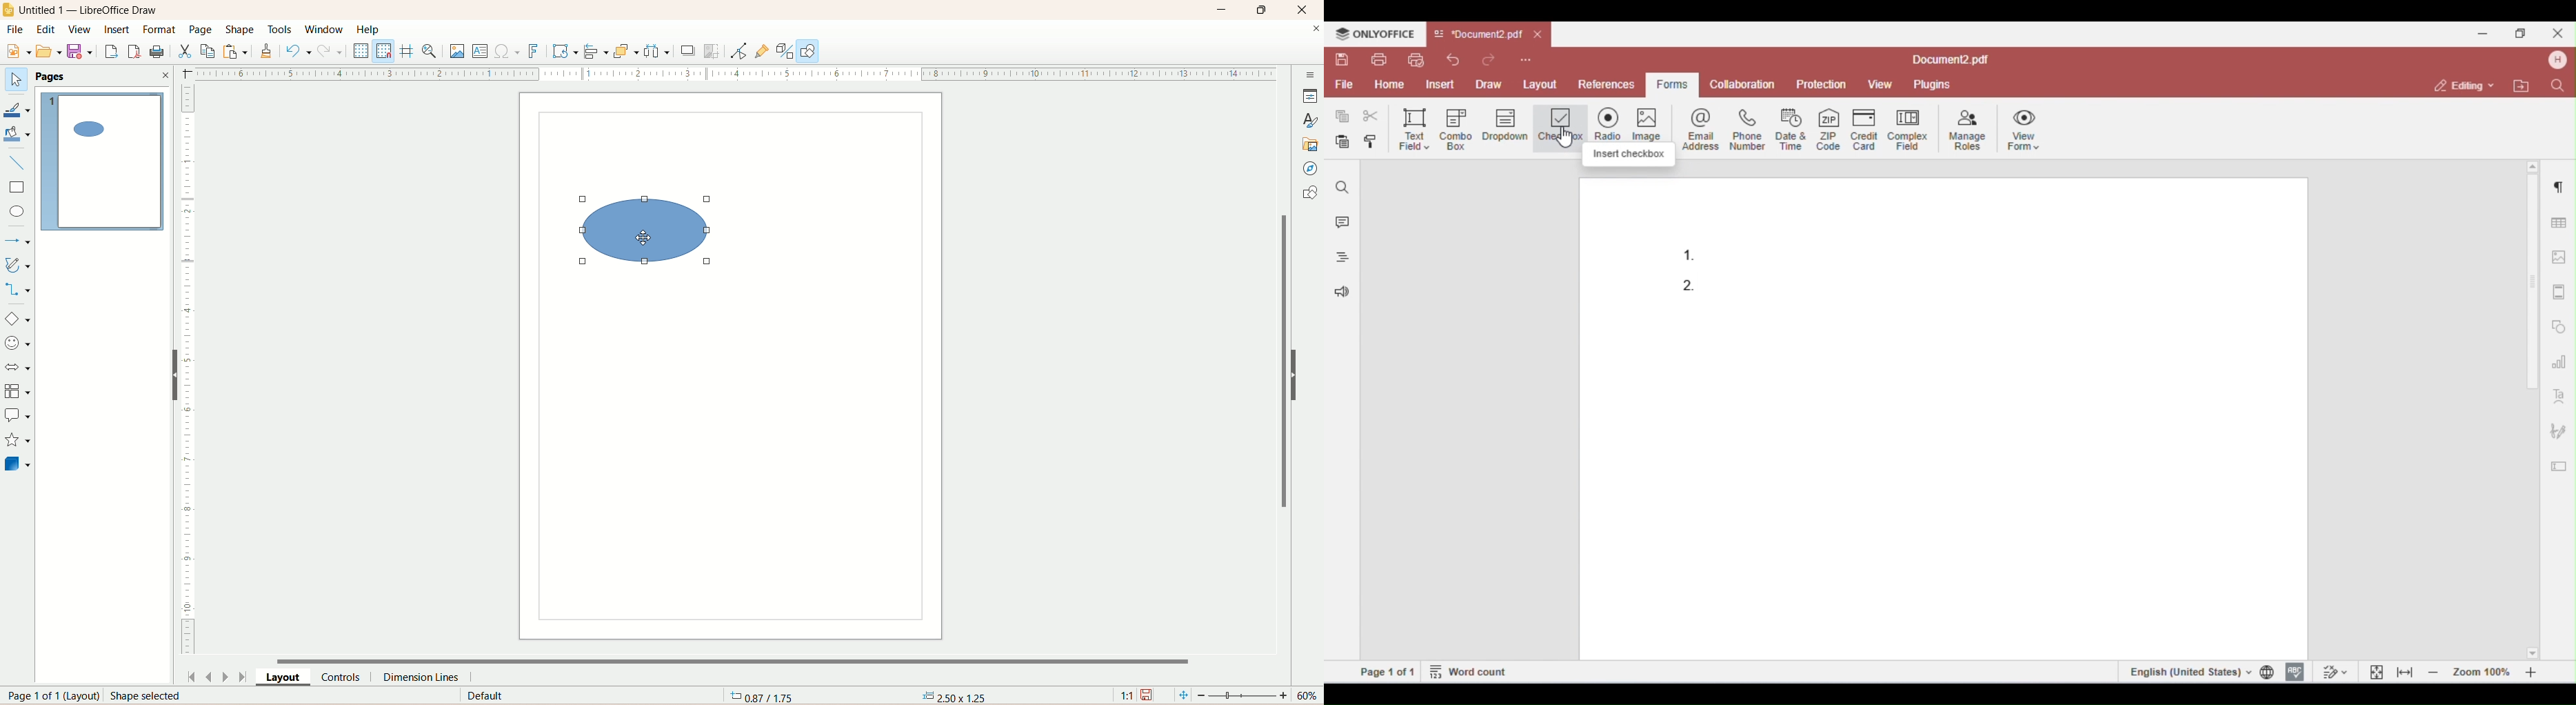 The height and width of the screenshot is (728, 2576). What do you see at coordinates (77, 28) in the screenshot?
I see `view` at bounding box center [77, 28].